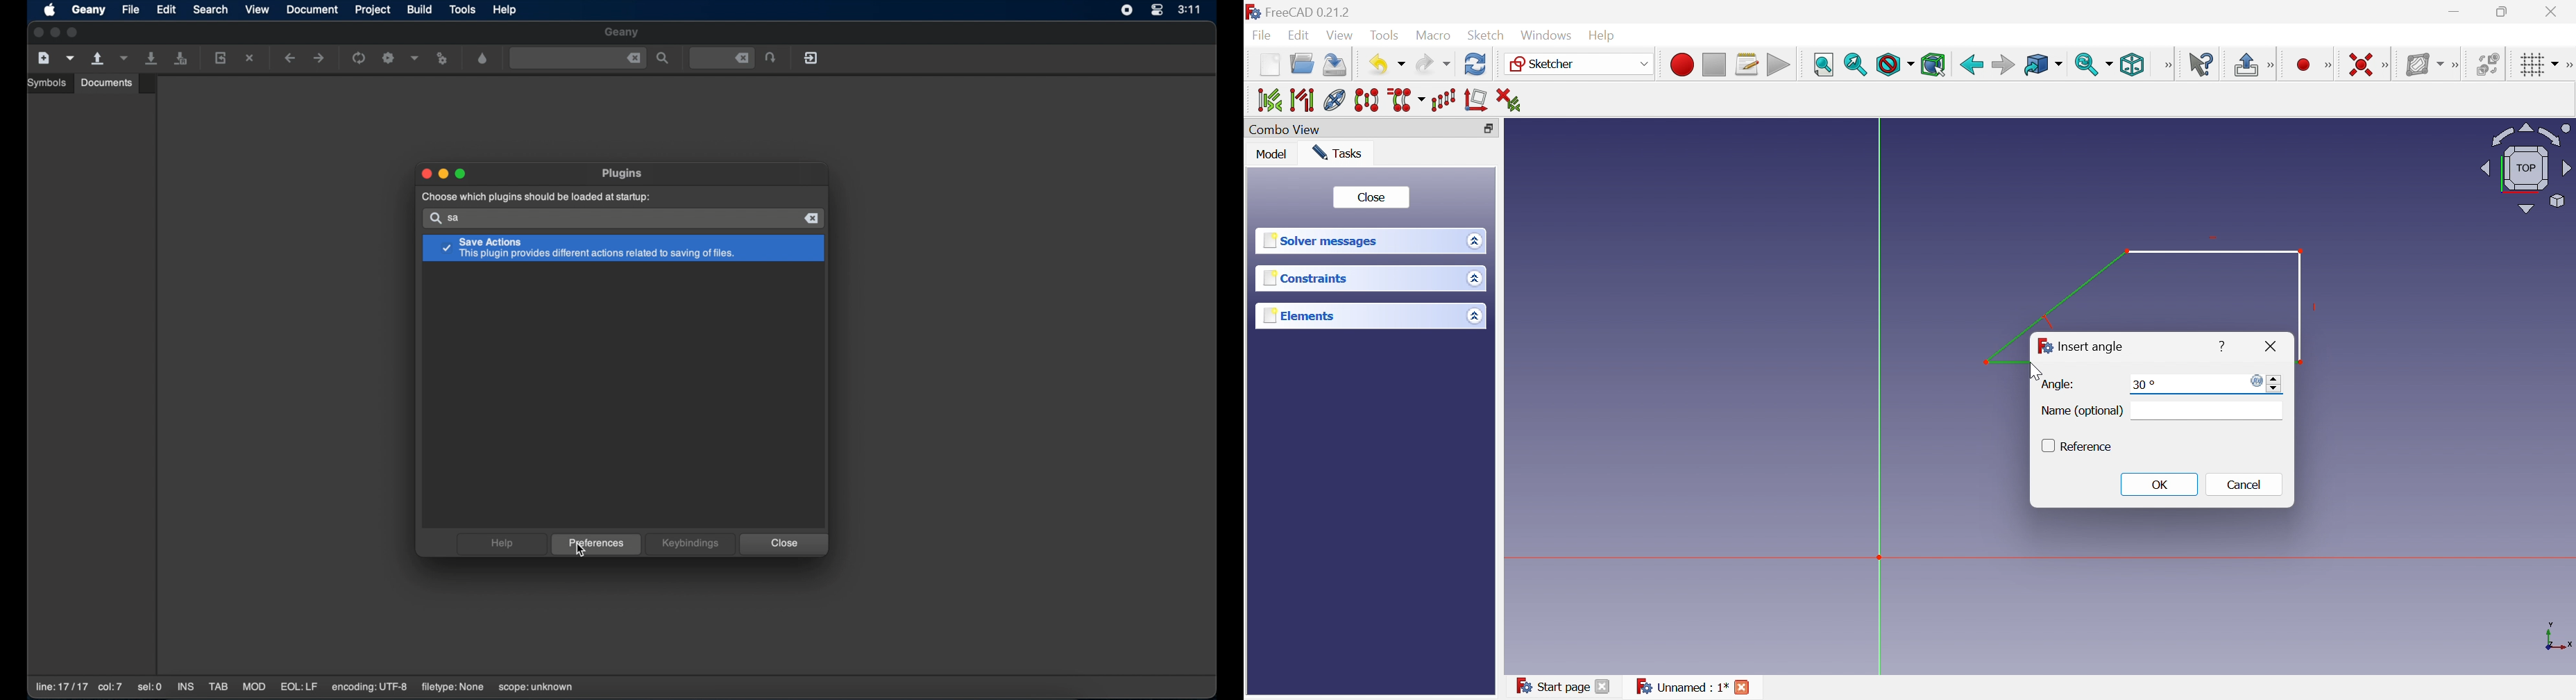 This screenshot has width=2576, height=700. Describe the element at coordinates (1264, 99) in the screenshot. I see `Select associated constraints` at that location.